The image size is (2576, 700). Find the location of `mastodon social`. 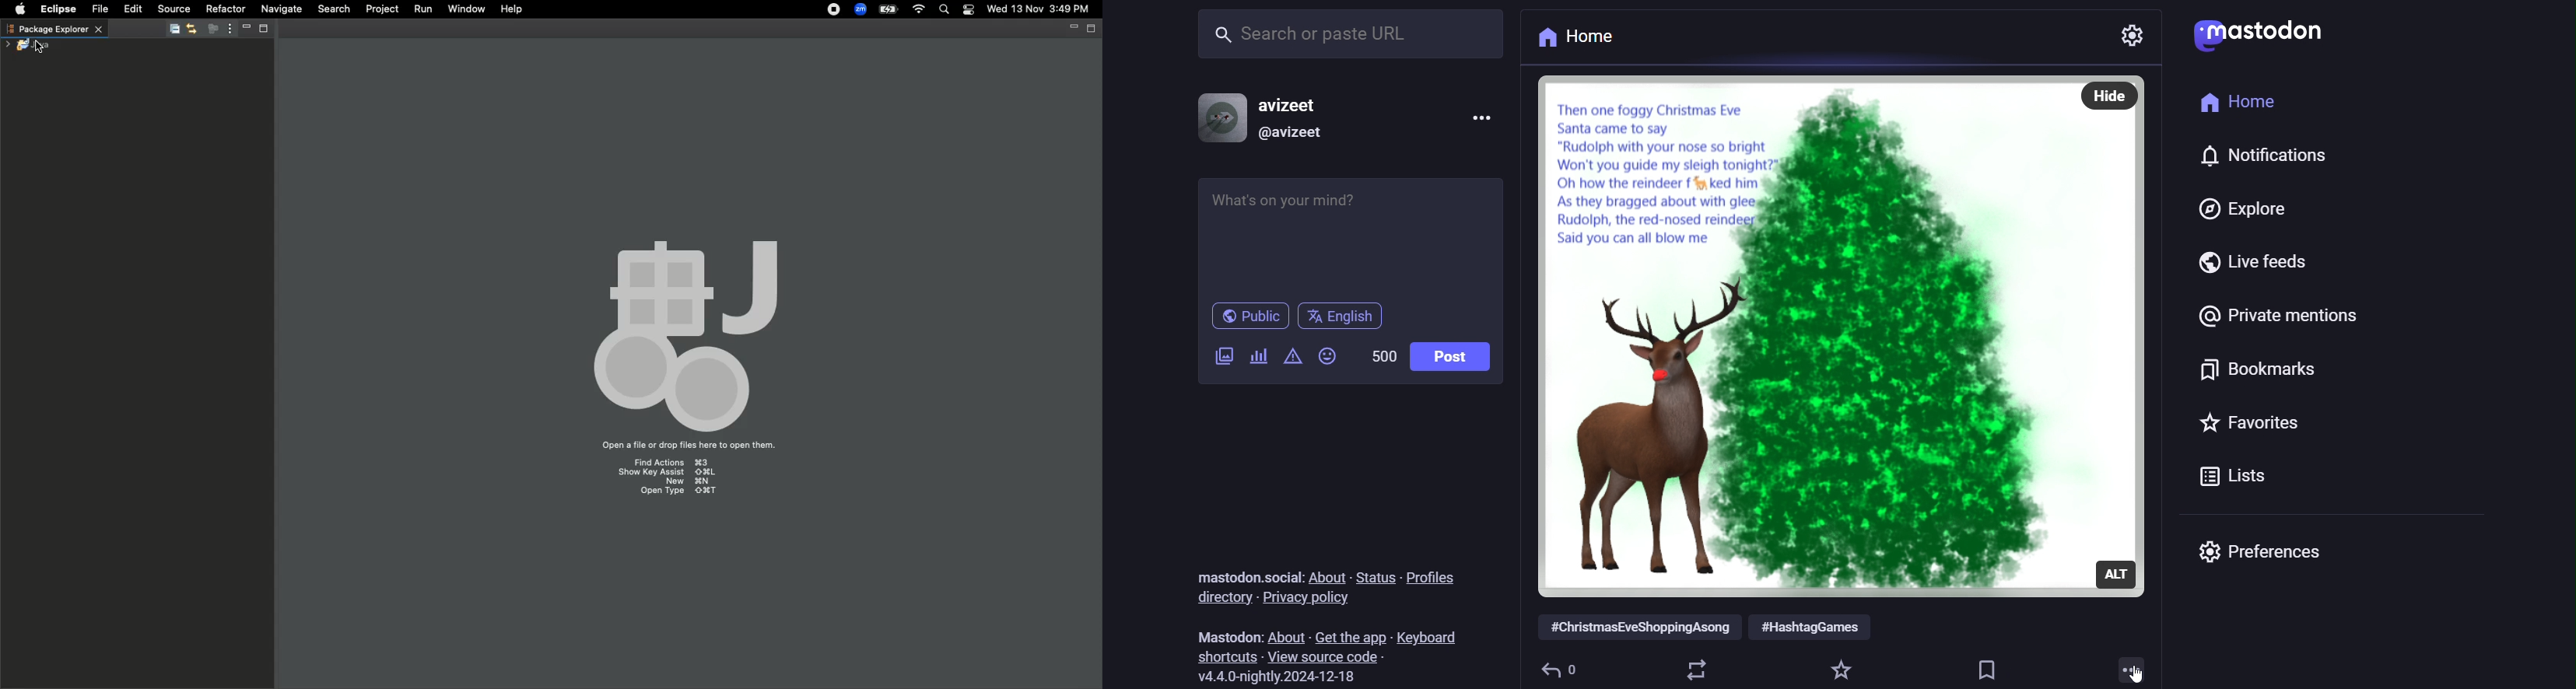

mastodon social is located at coordinates (1245, 577).